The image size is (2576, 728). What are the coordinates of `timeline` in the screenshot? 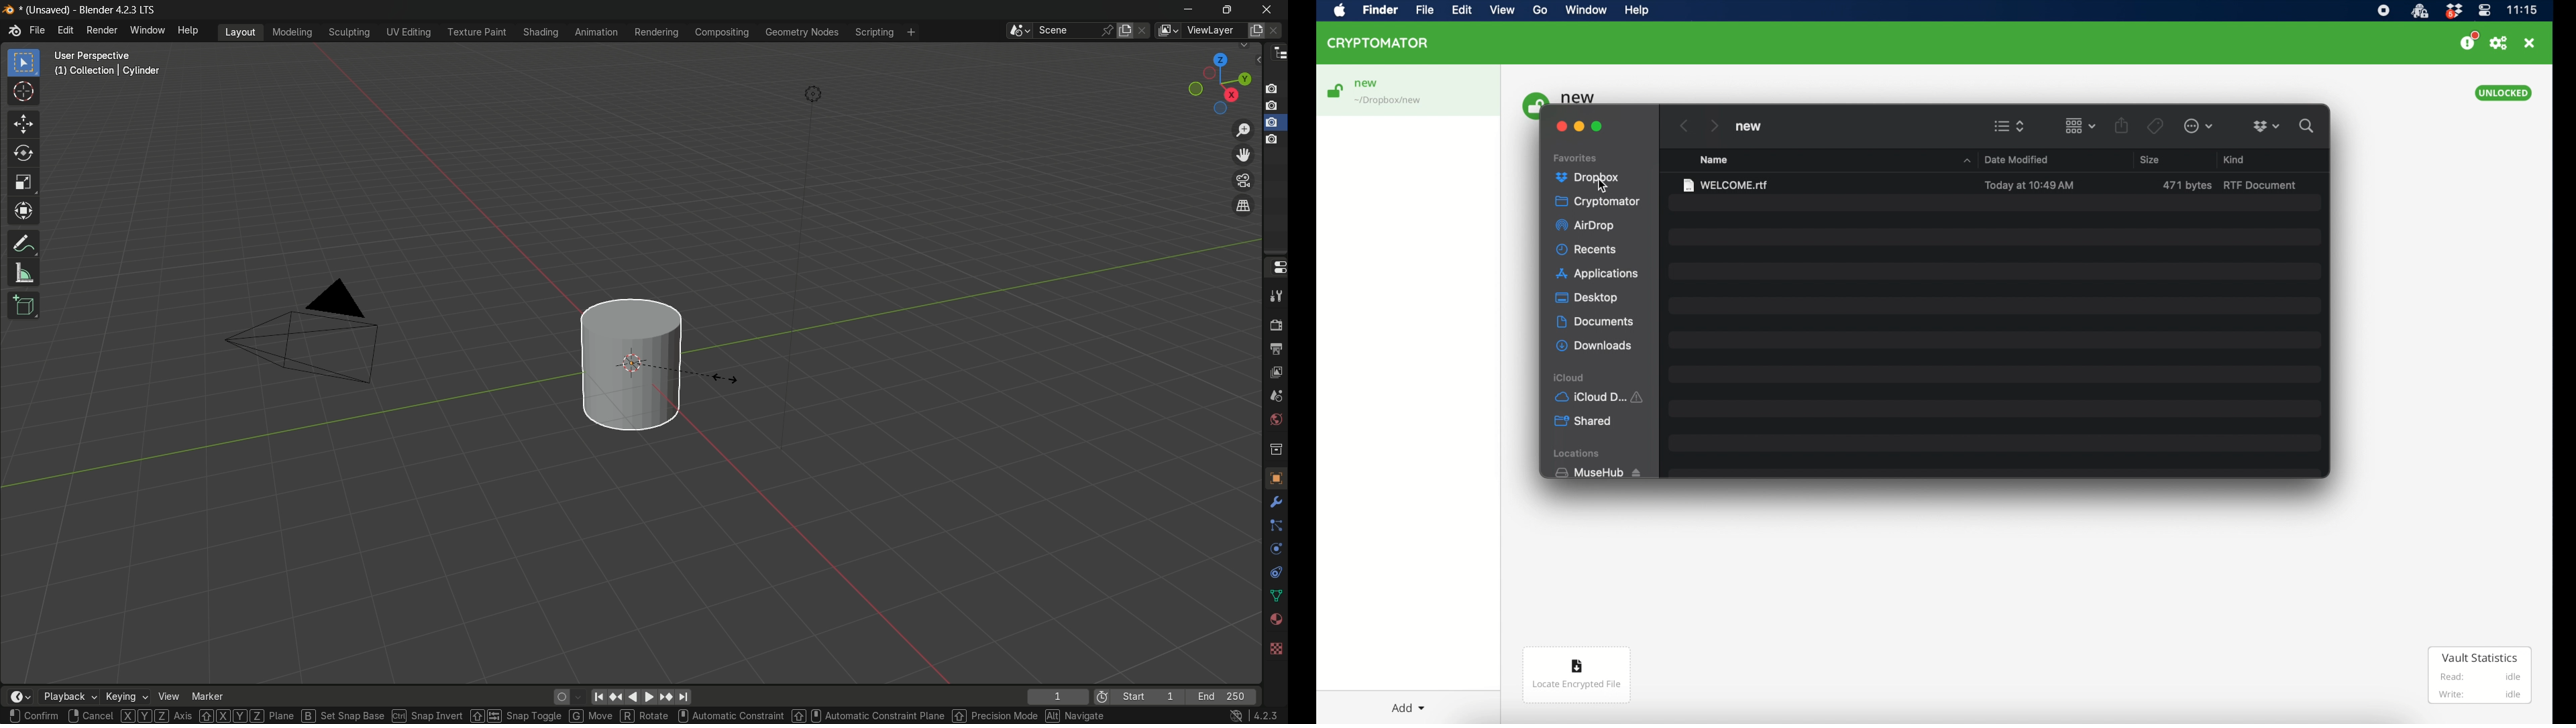 It's located at (18, 697).